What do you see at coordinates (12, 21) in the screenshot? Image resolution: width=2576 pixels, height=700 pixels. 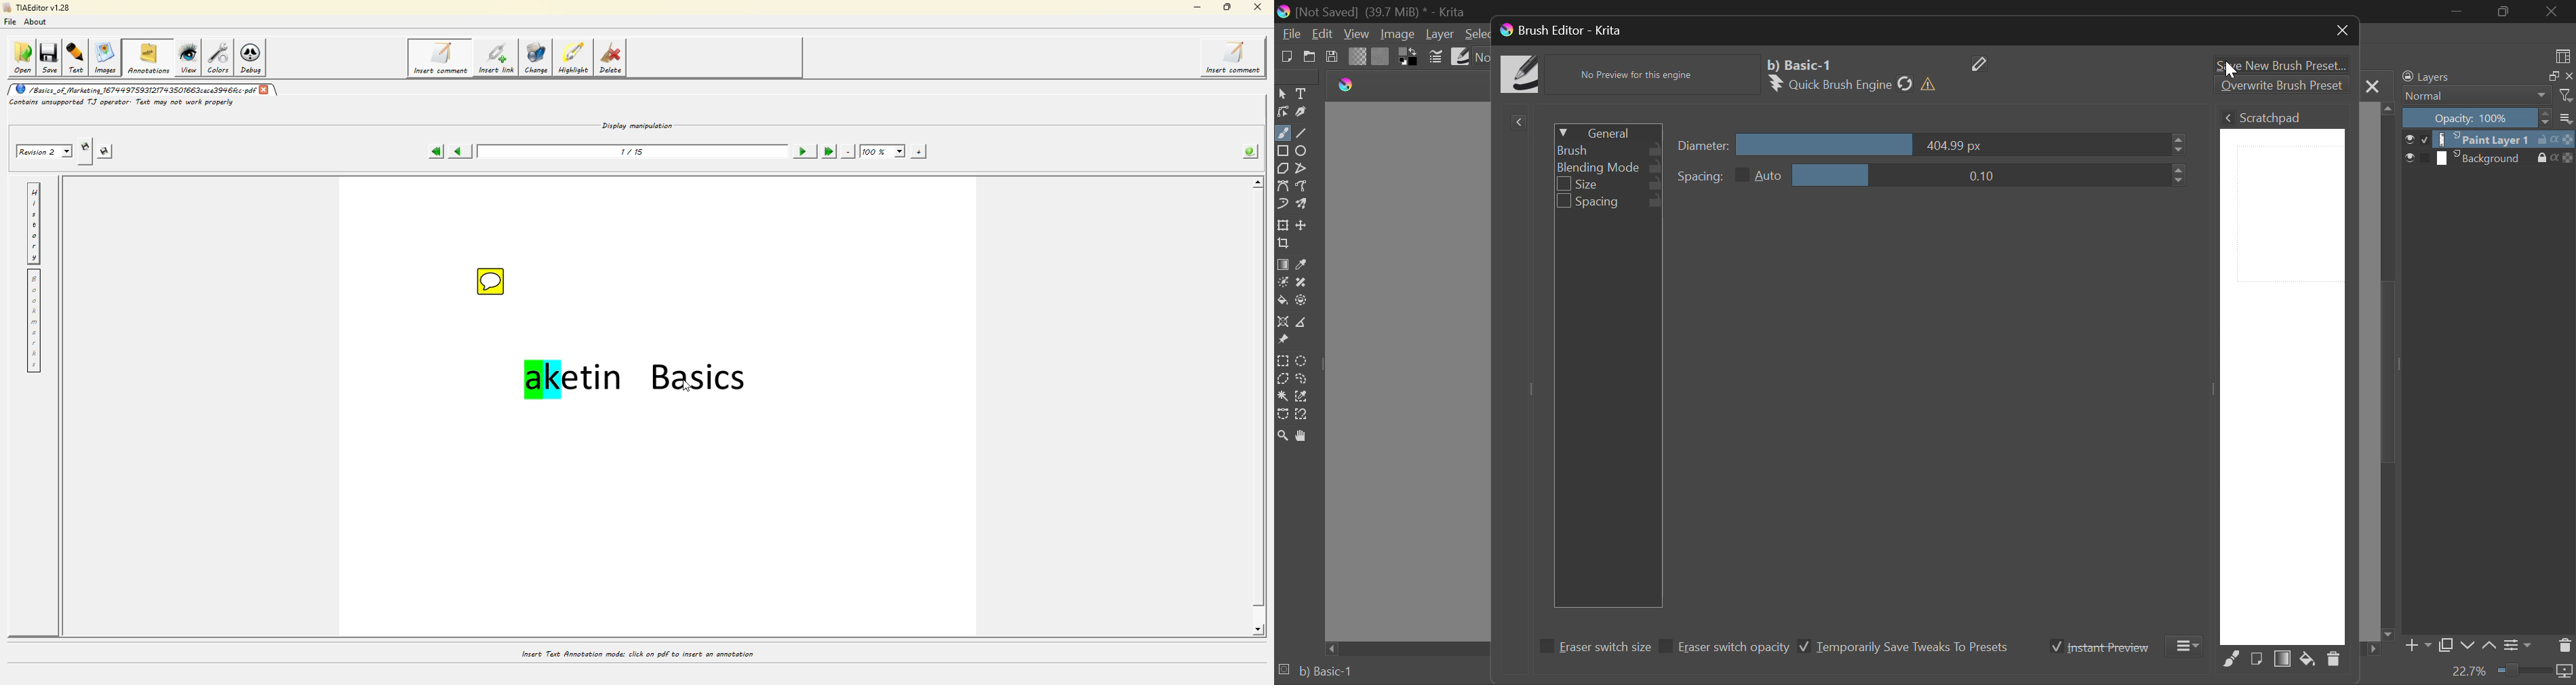 I see `file` at bounding box center [12, 21].